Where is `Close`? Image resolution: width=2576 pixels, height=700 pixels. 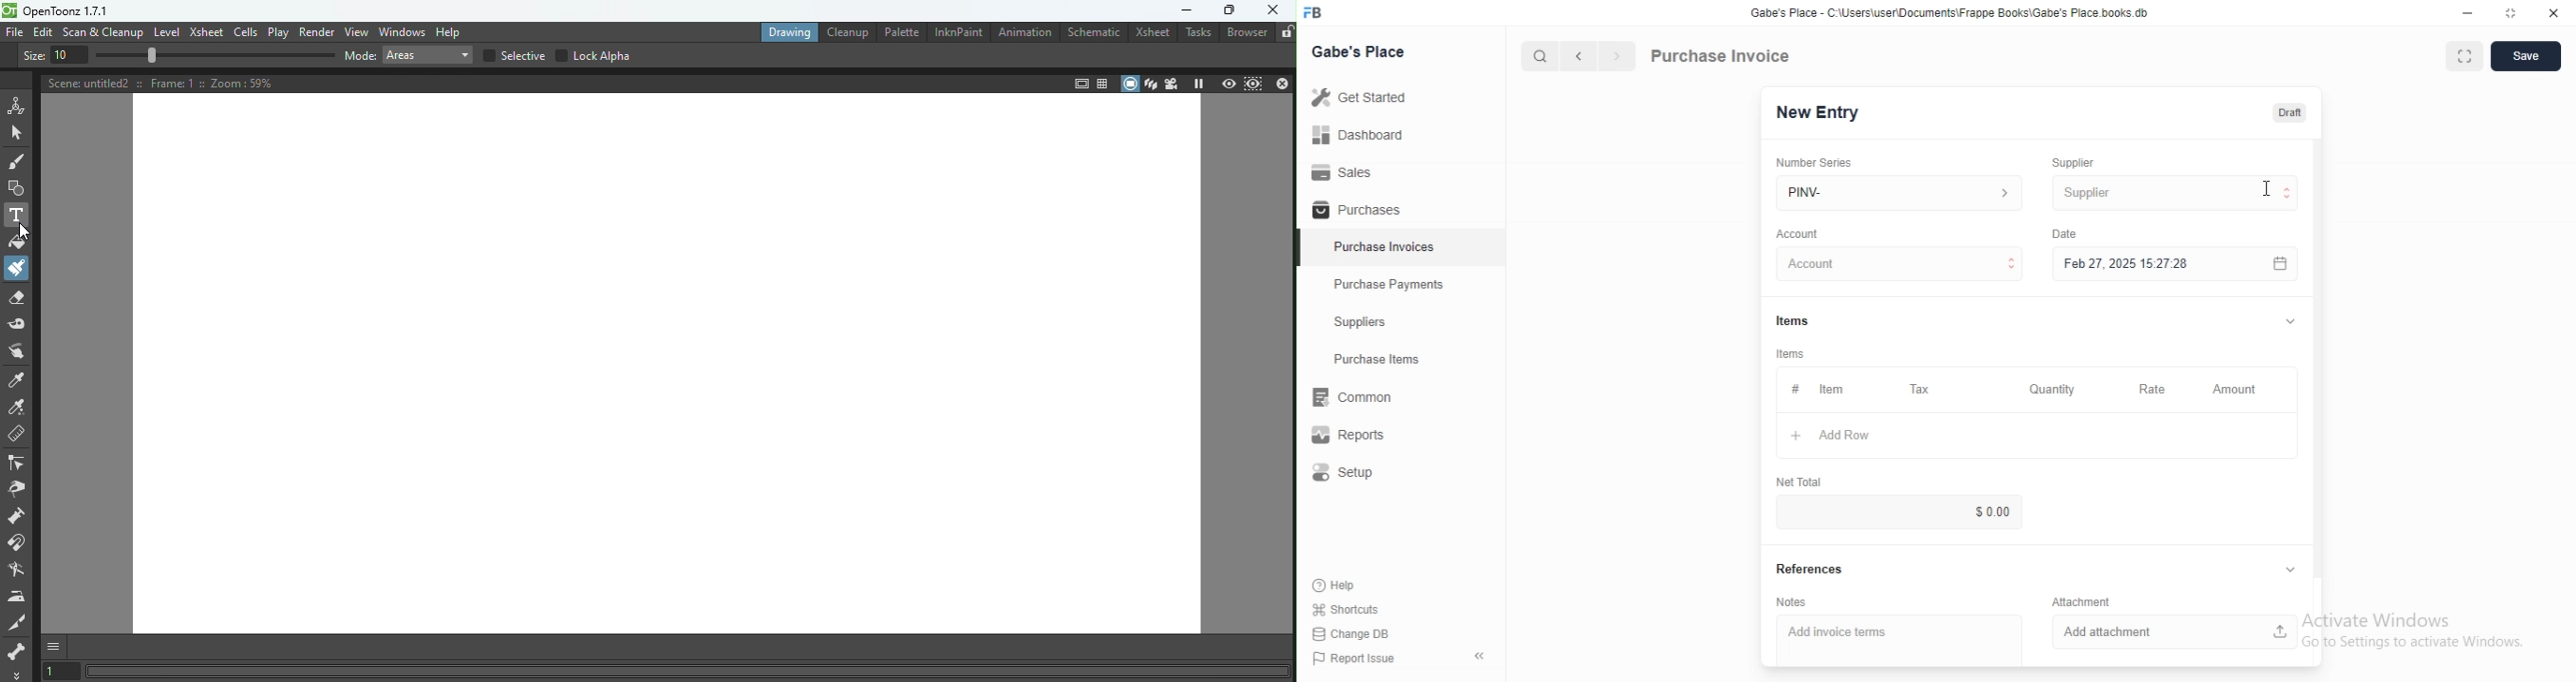
Close is located at coordinates (2554, 13).